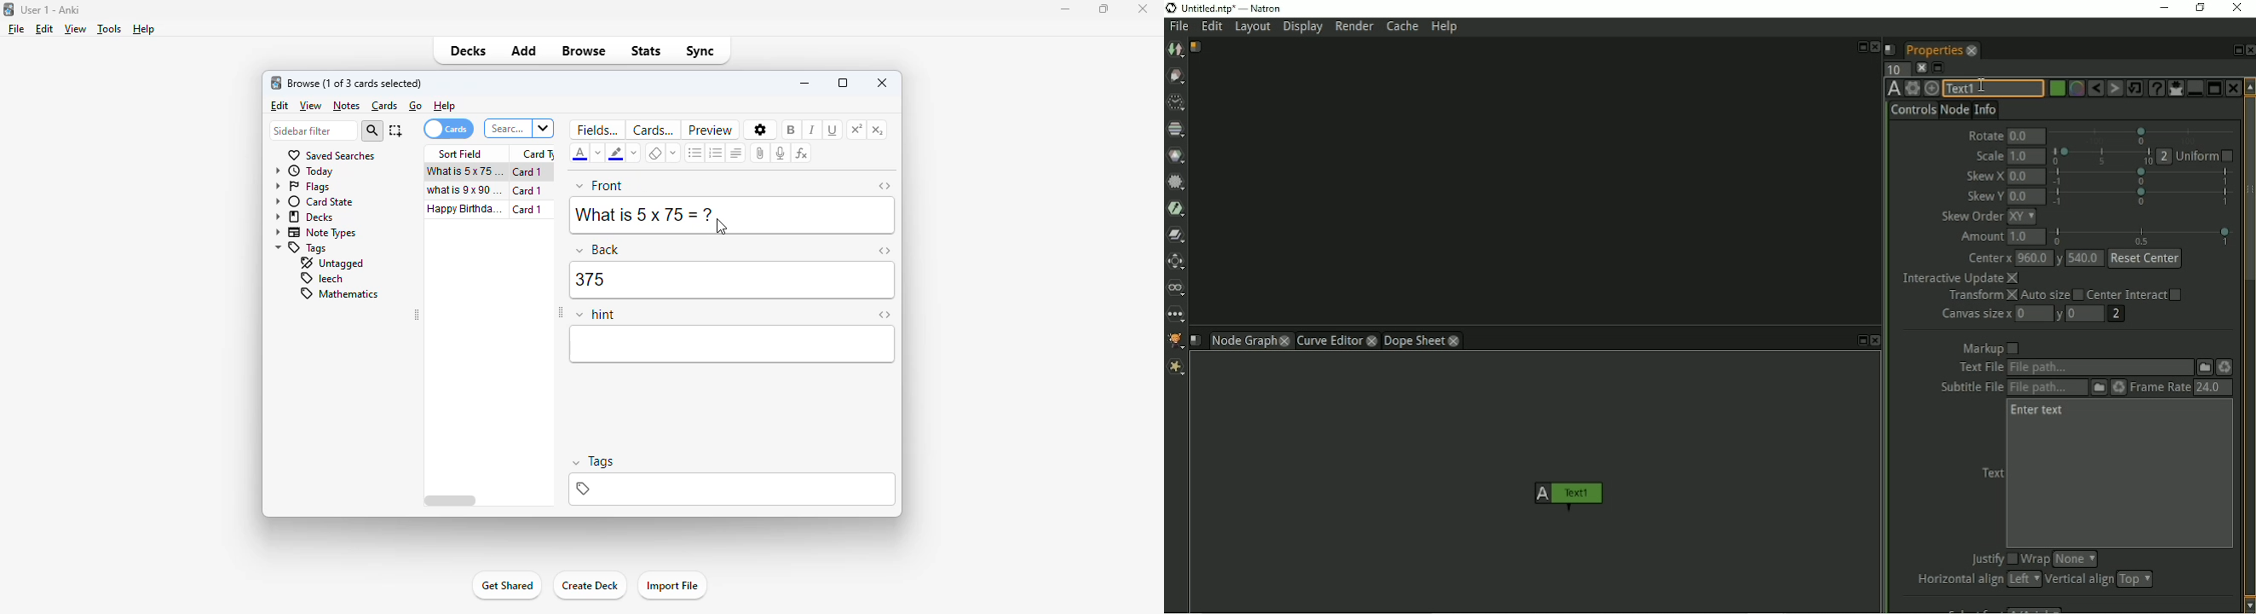 This screenshot has width=2268, height=616. I want to click on card 1, so click(529, 191).